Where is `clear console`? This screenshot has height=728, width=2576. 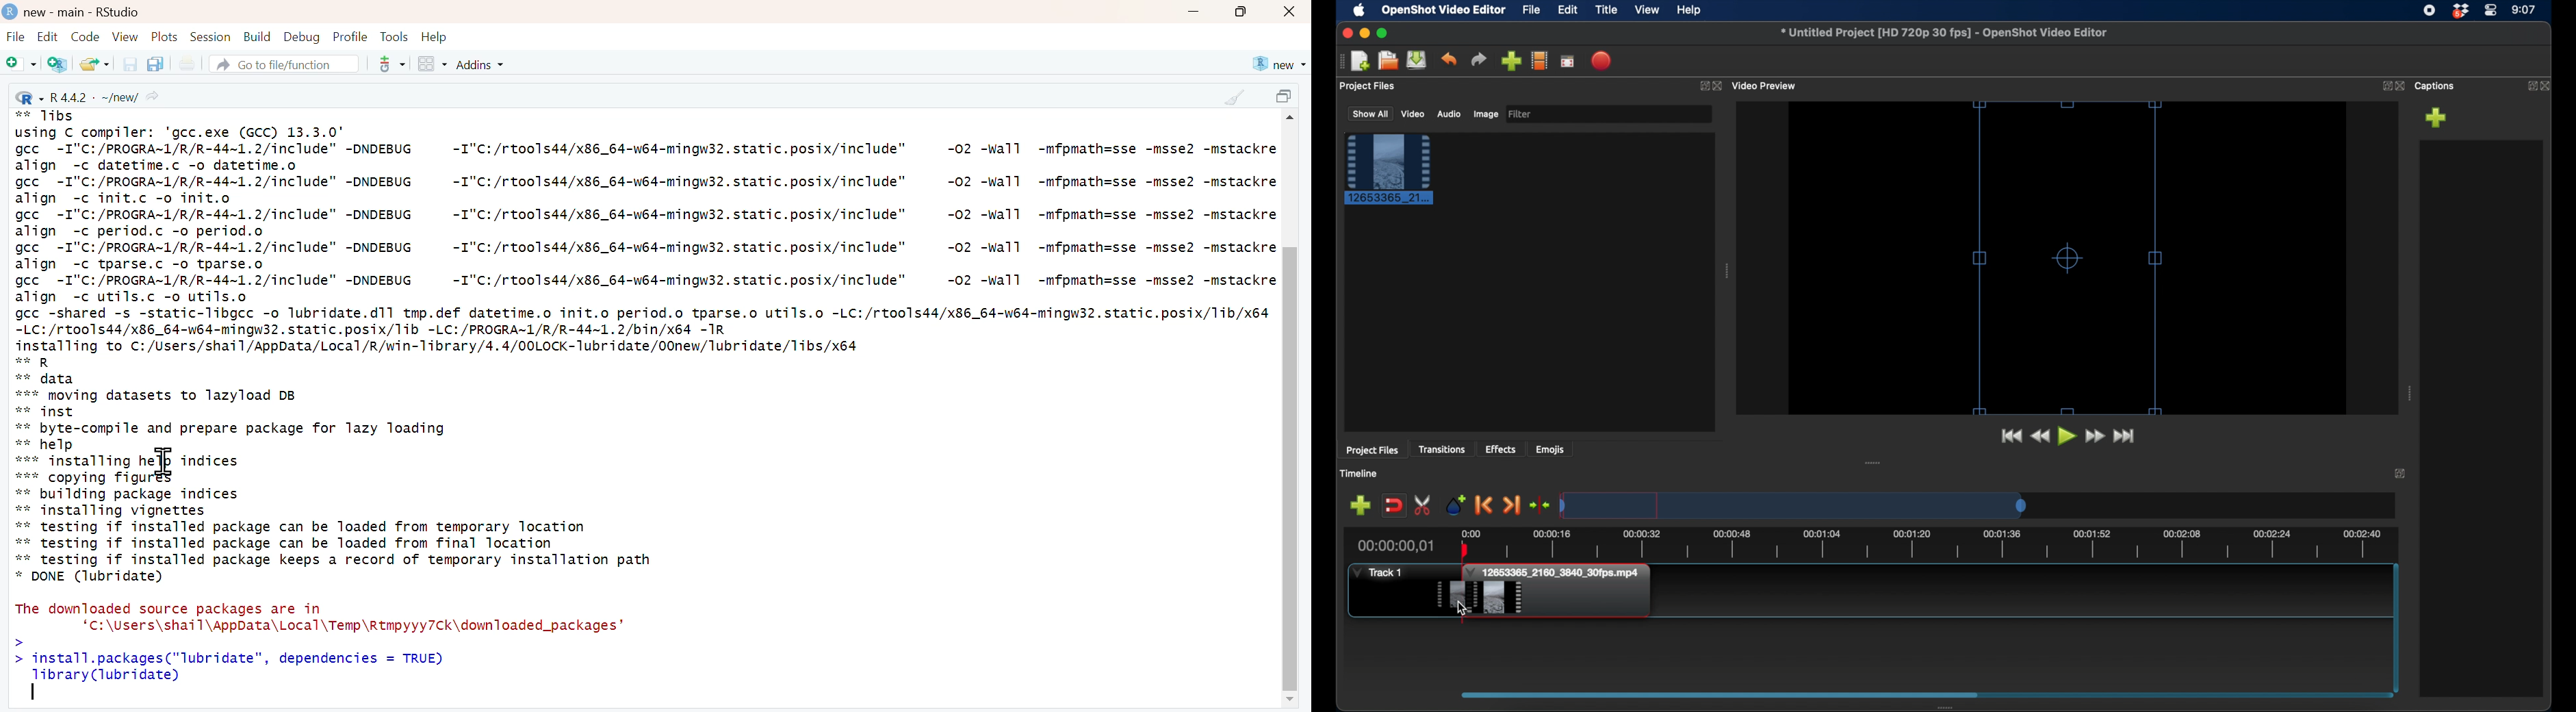 clear console is located at coordinates (1234, 97).